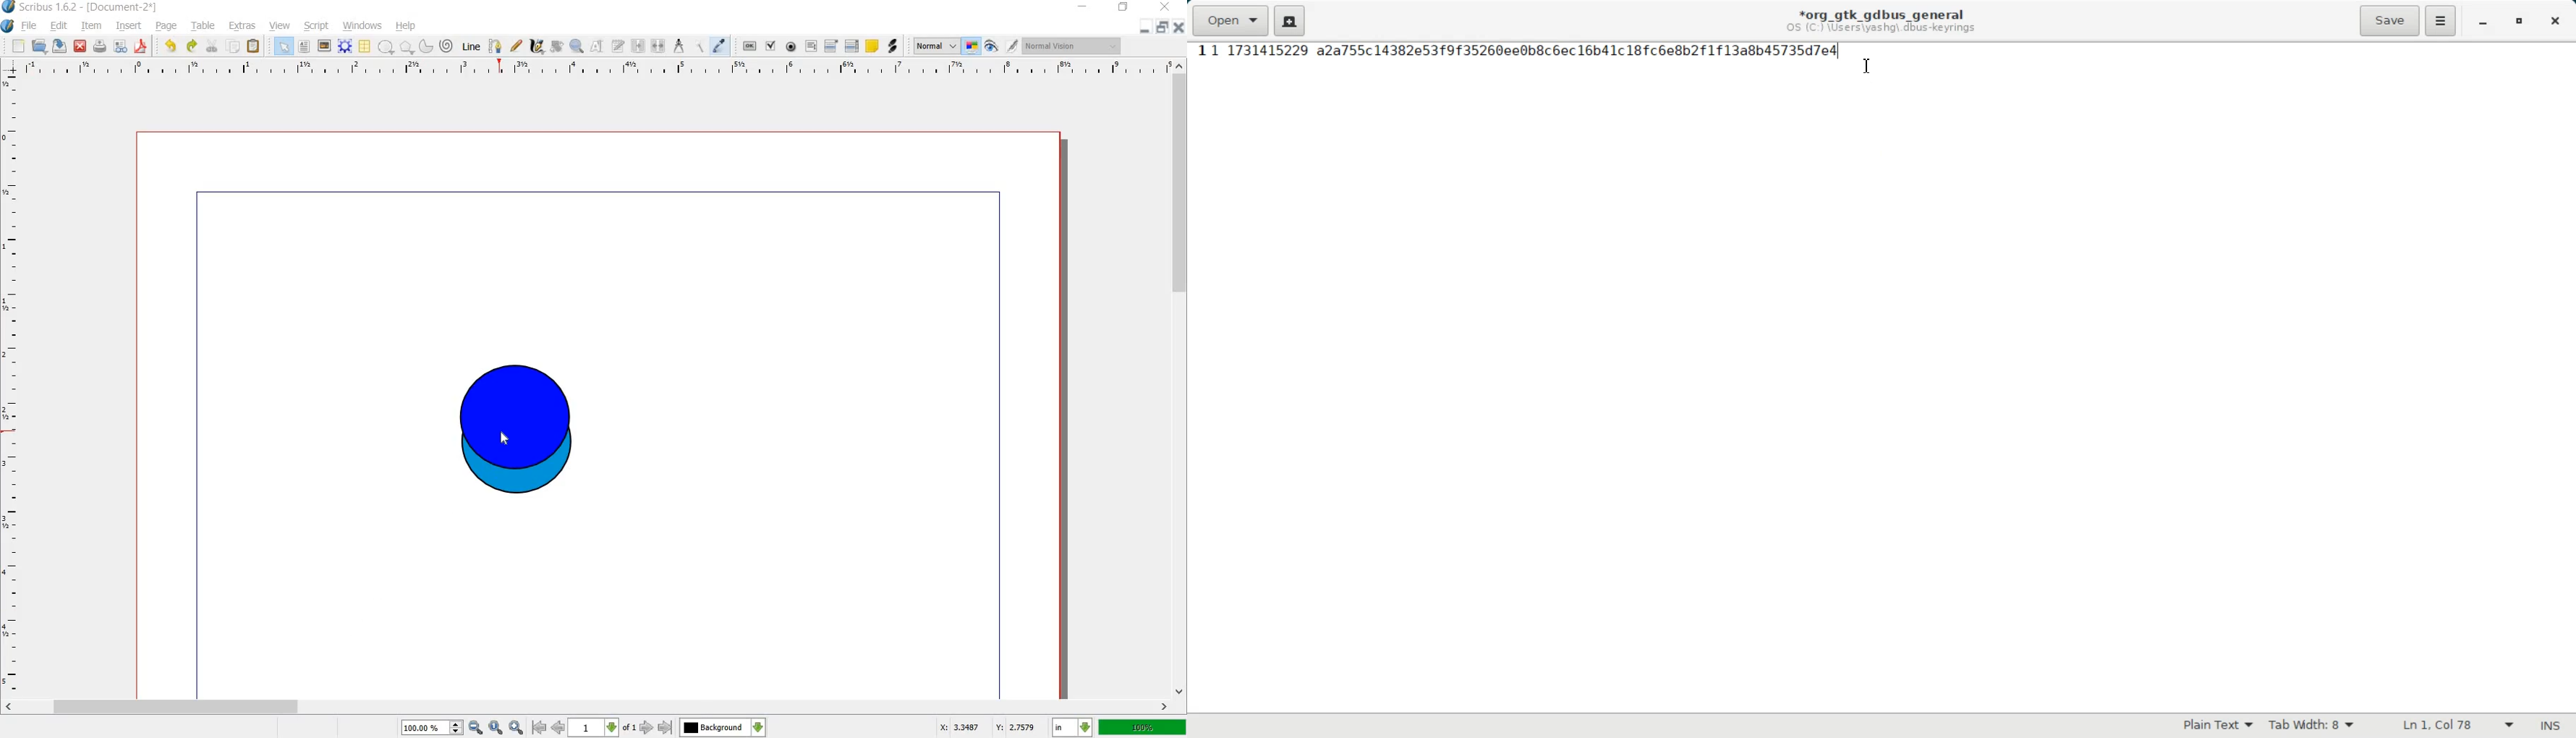  Describe the element at coordinates (1072, 47) in the screenshot. I see `visual appearance of the display` at that location.